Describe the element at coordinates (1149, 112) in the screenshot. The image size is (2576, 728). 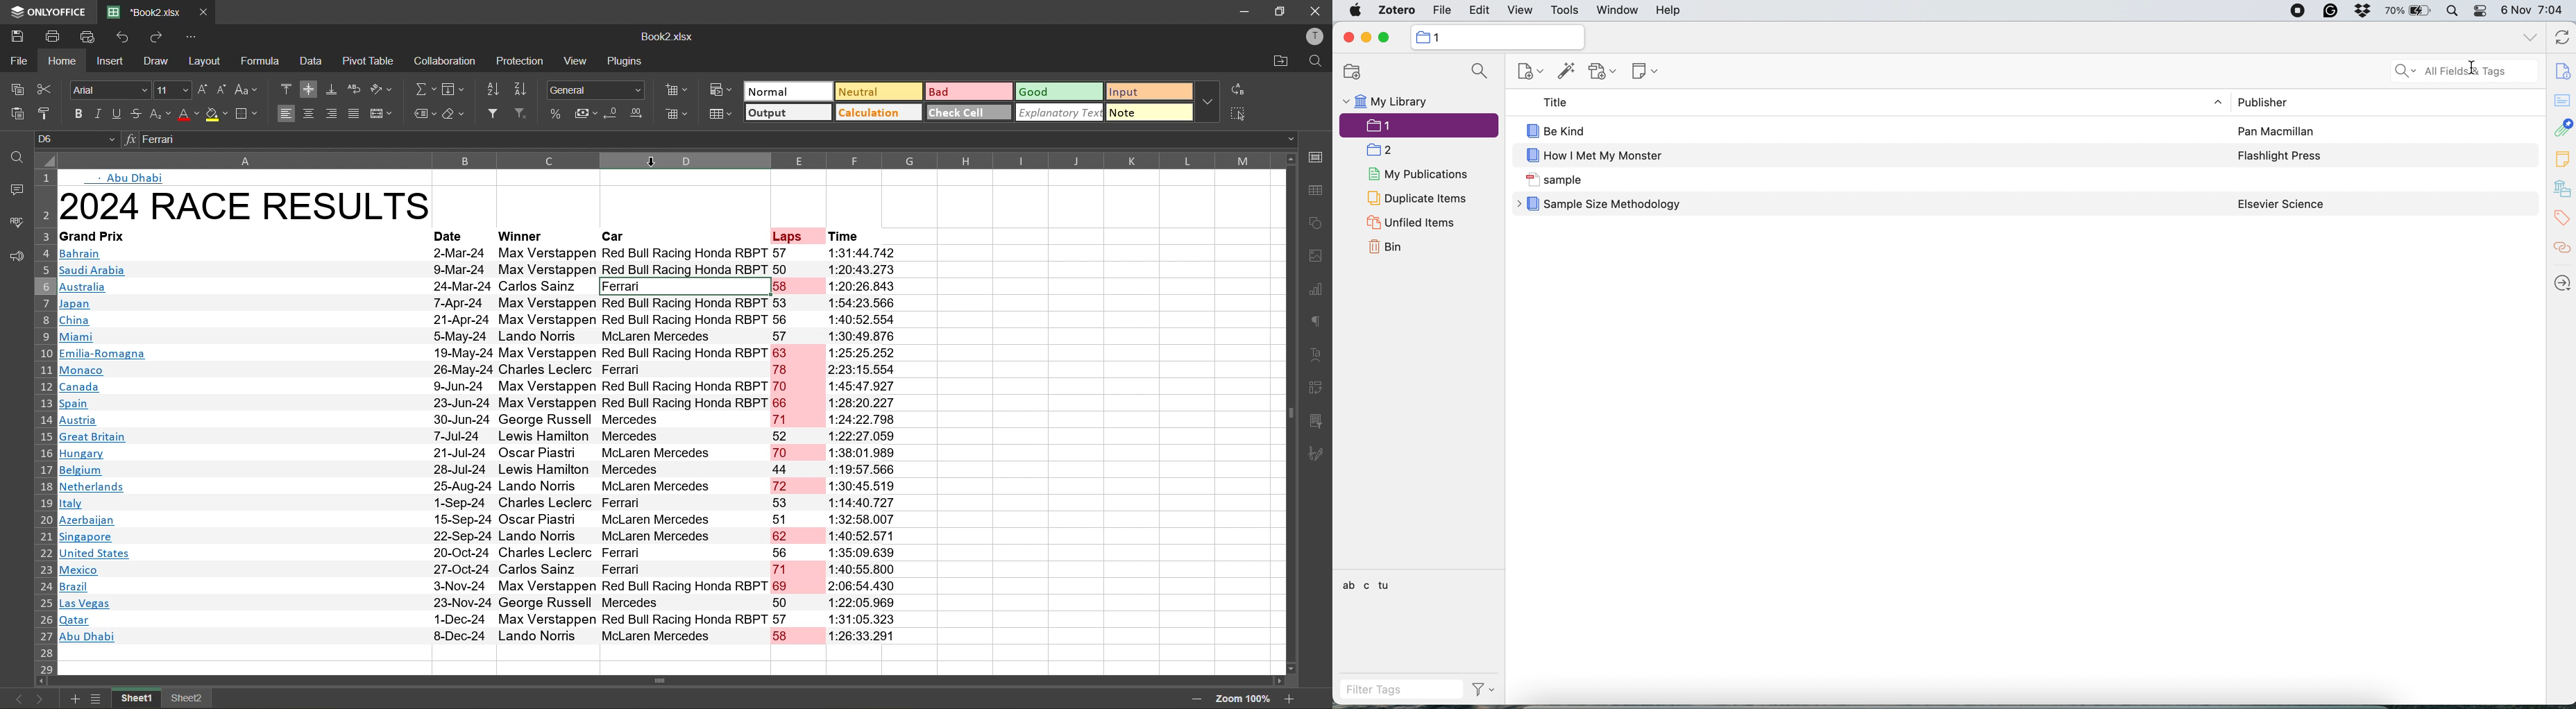
I see `note` at that location.